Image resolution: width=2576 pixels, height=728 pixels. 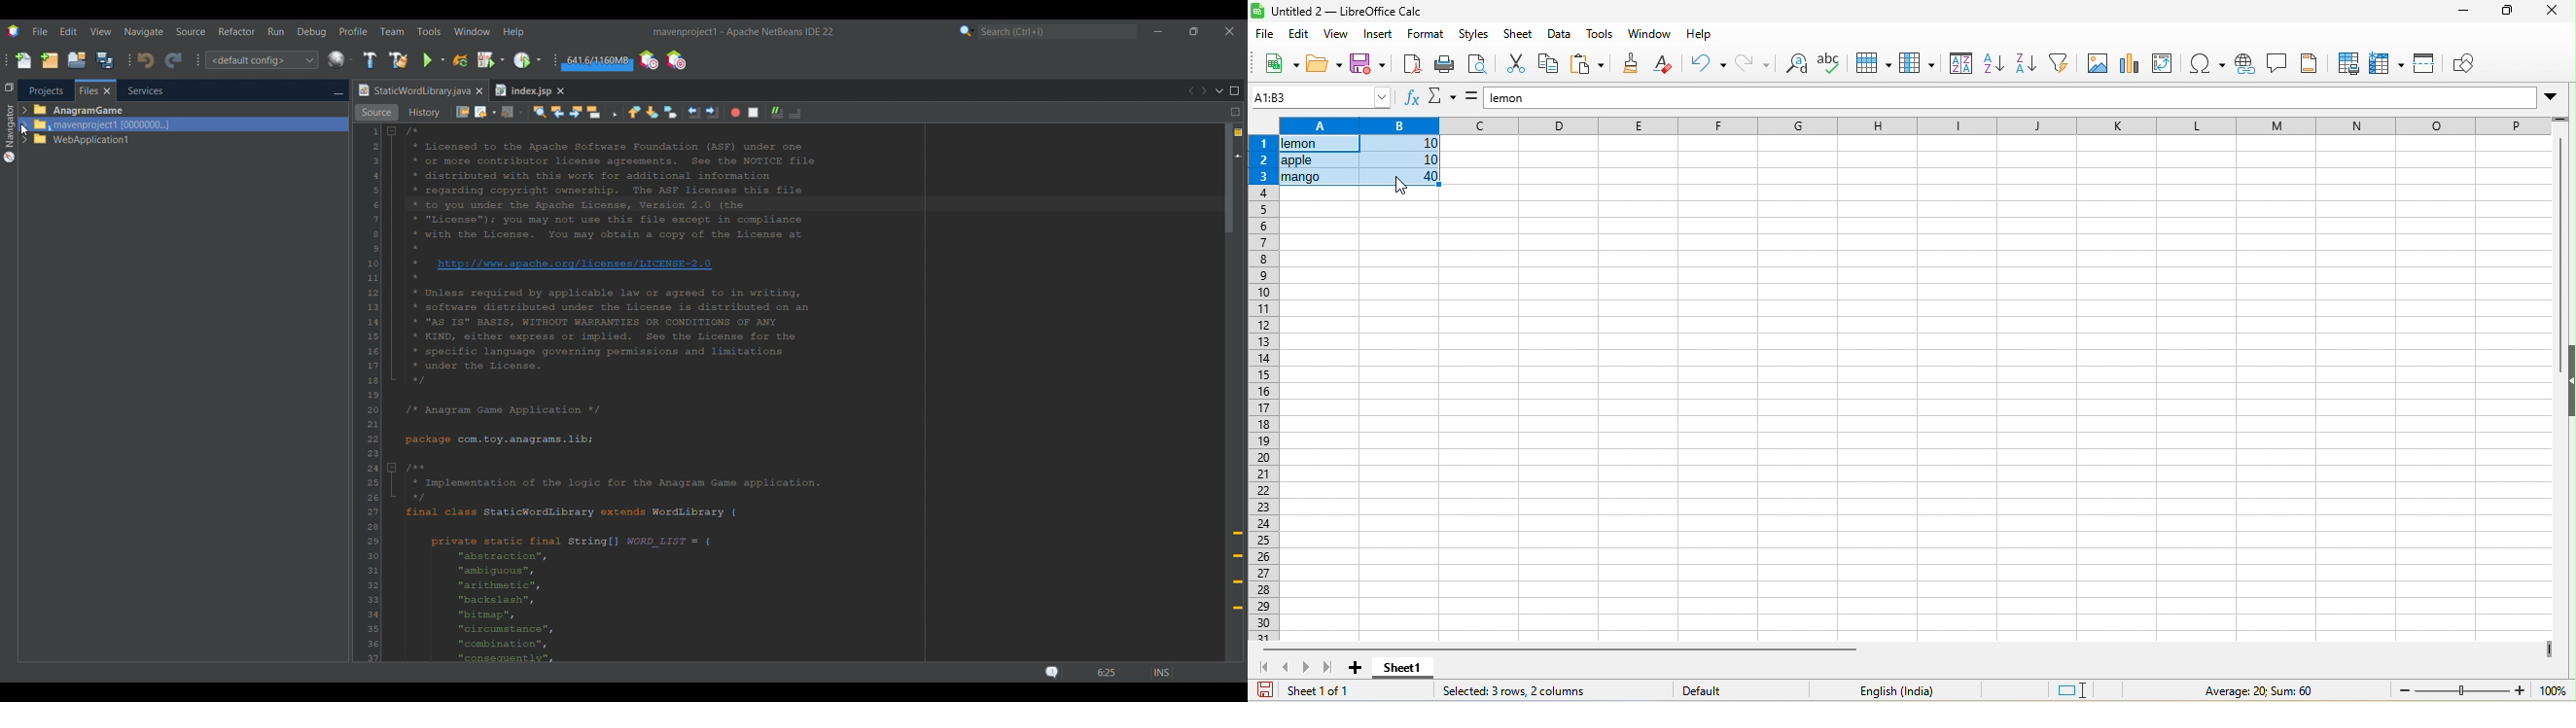 I want to click on insert, so click(x=1381, y=36).